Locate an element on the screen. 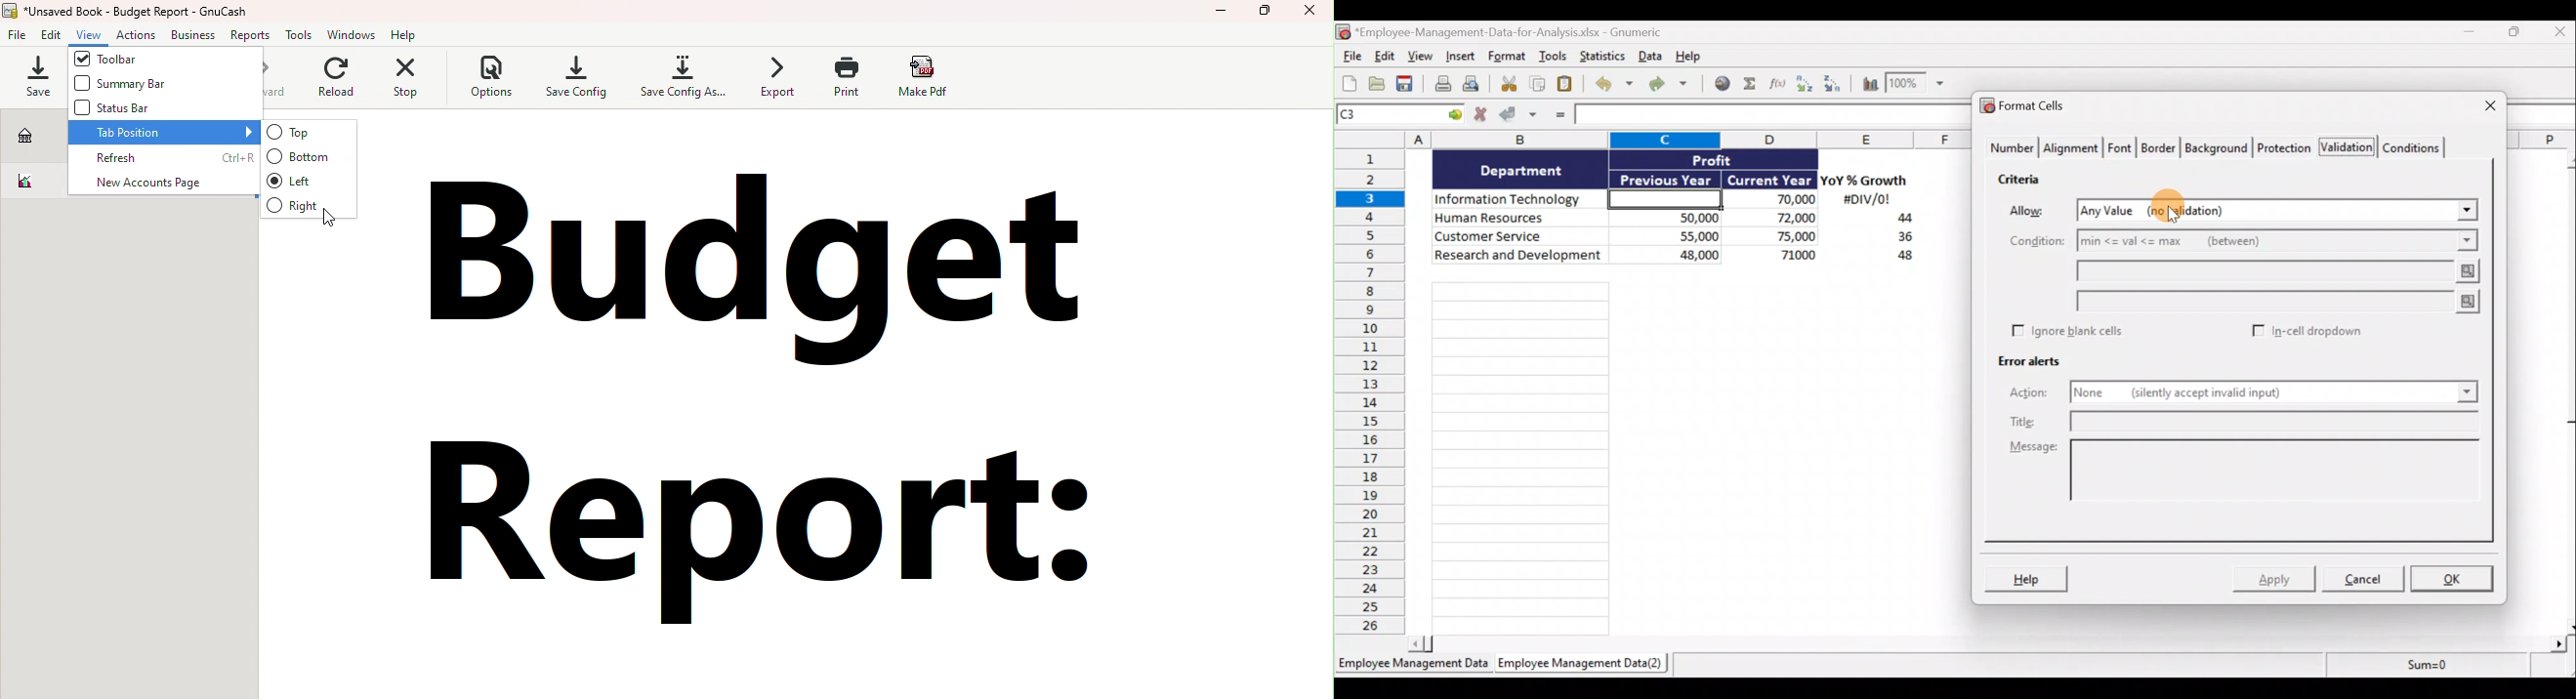 This screenshot has height=700, width=2576. Columns is located at coordinates (1658, 139).